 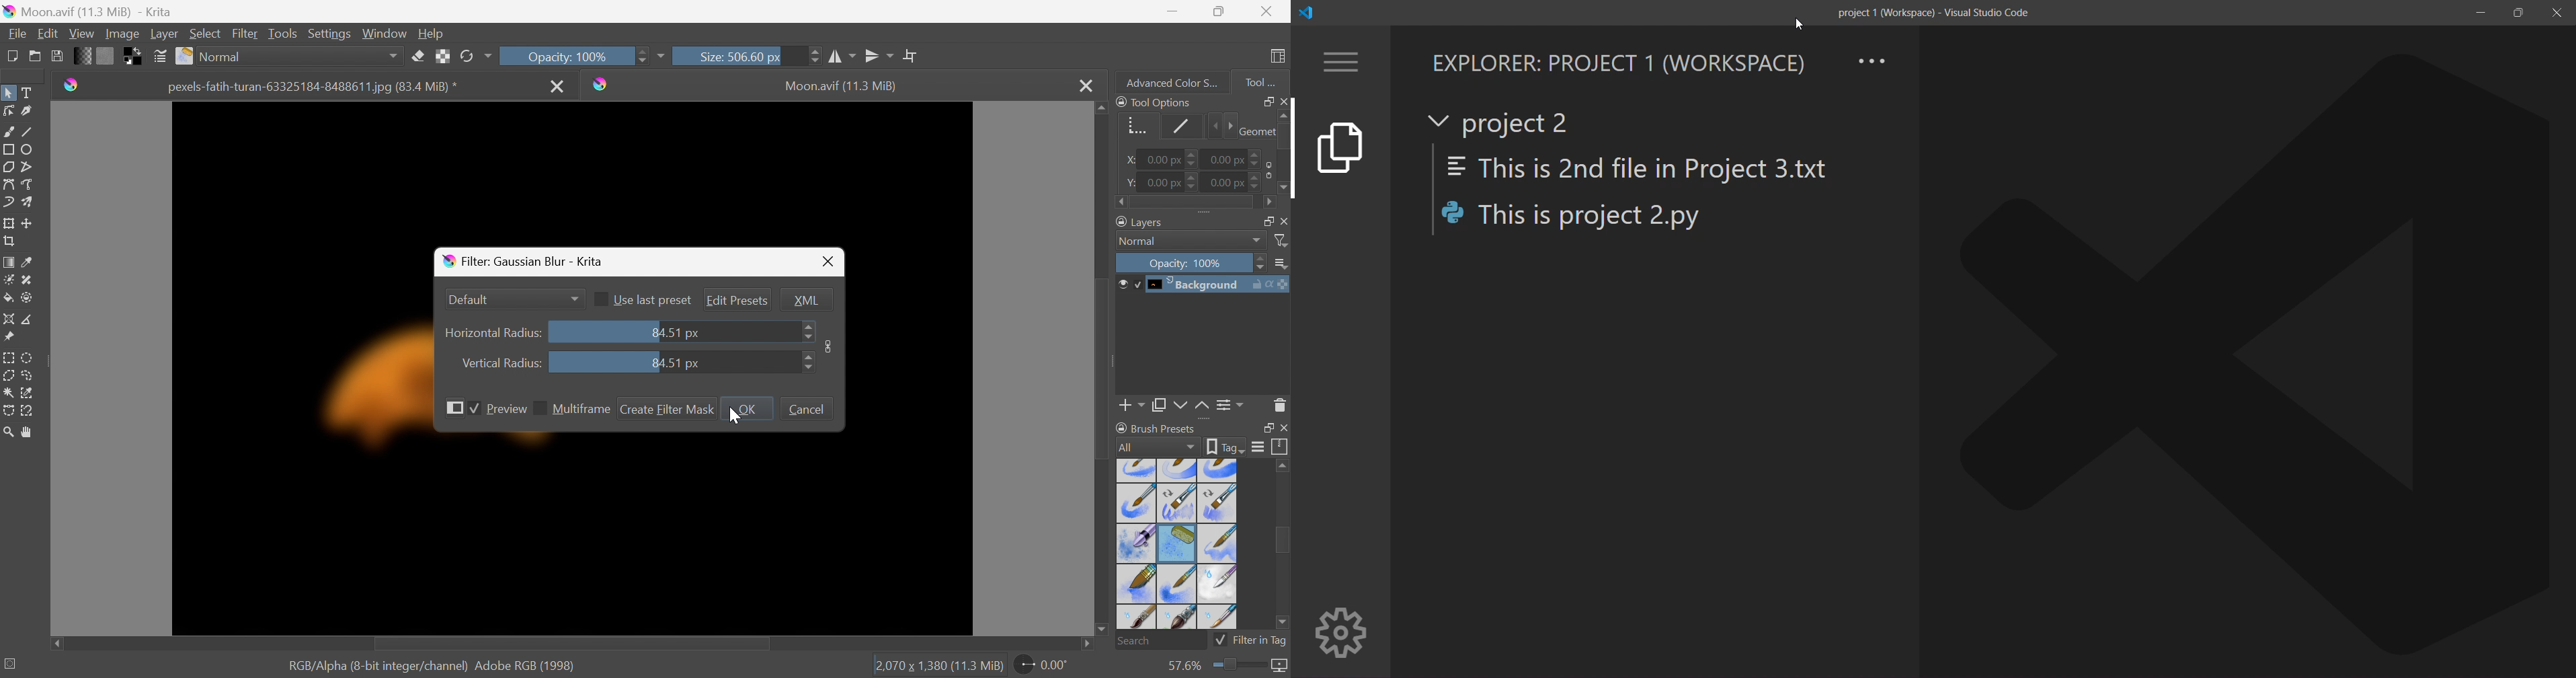 What do you see at coordinates (1269, 202) in the screenshot?
I see `Scroll right` at bounding box center [1269, 202].